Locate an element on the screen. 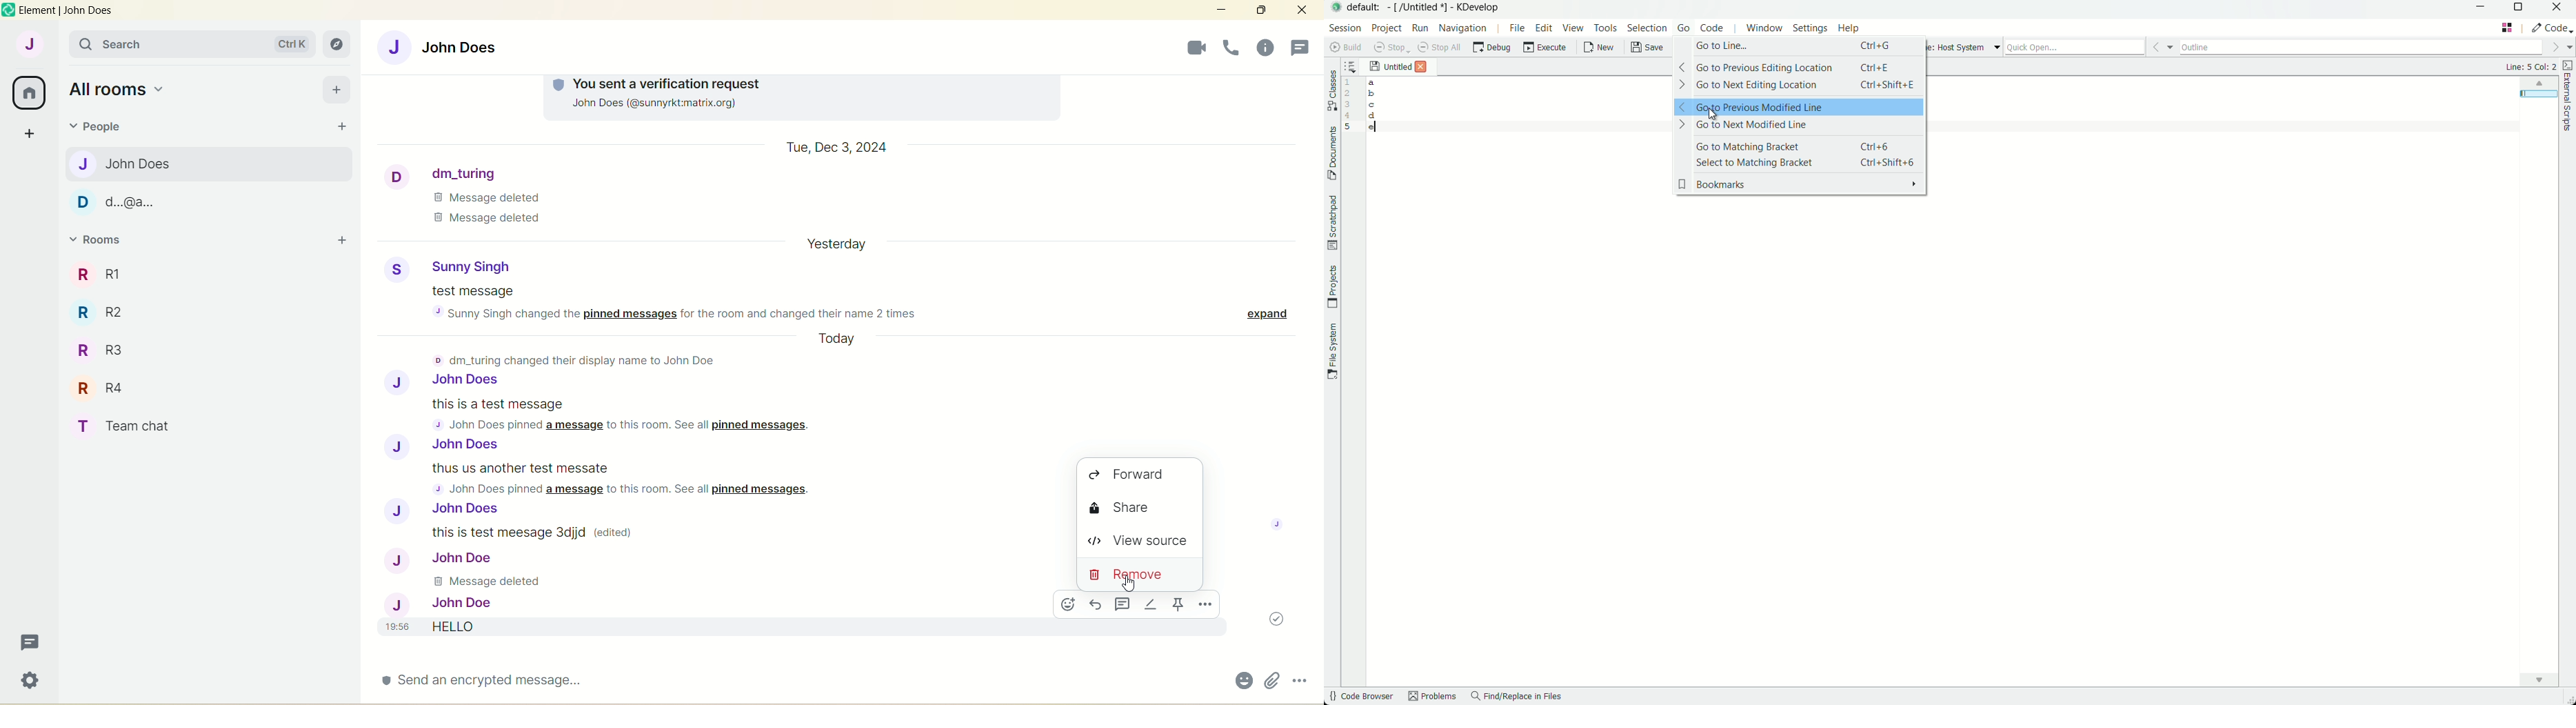  e is located at coordinates (1372, 130).